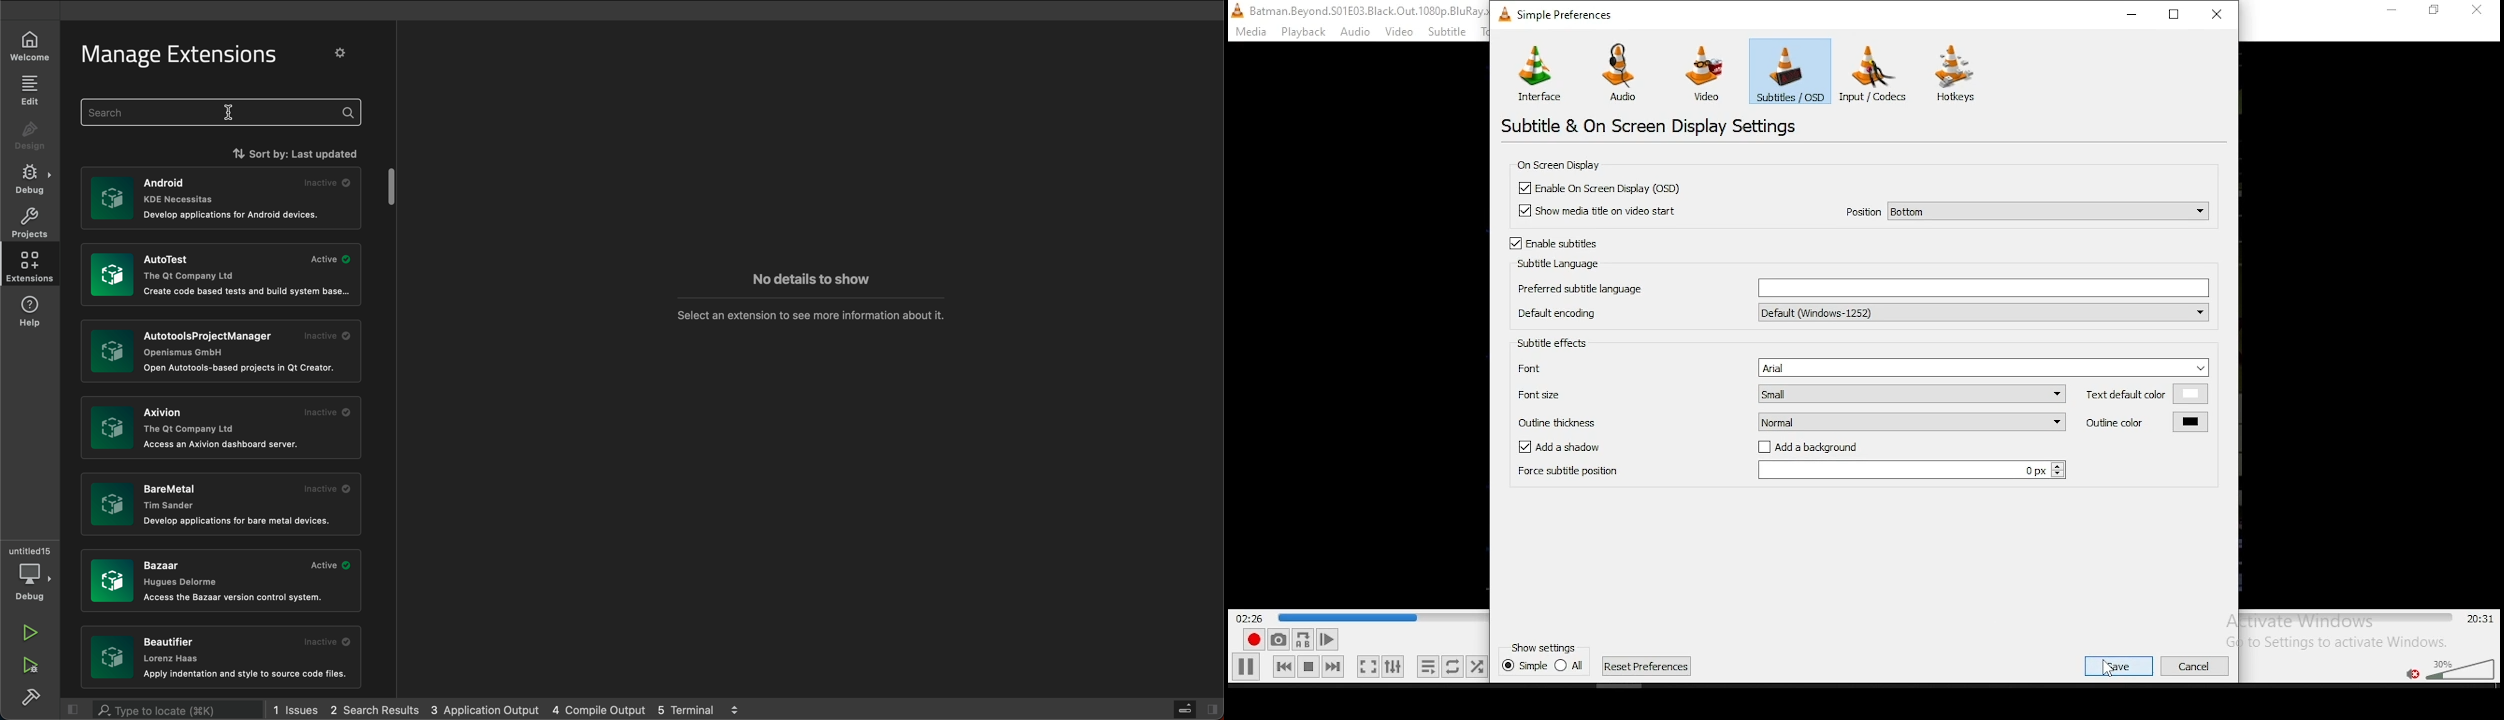 The image size is (2520, 728). I want to click on stop, so click(1308, 666).